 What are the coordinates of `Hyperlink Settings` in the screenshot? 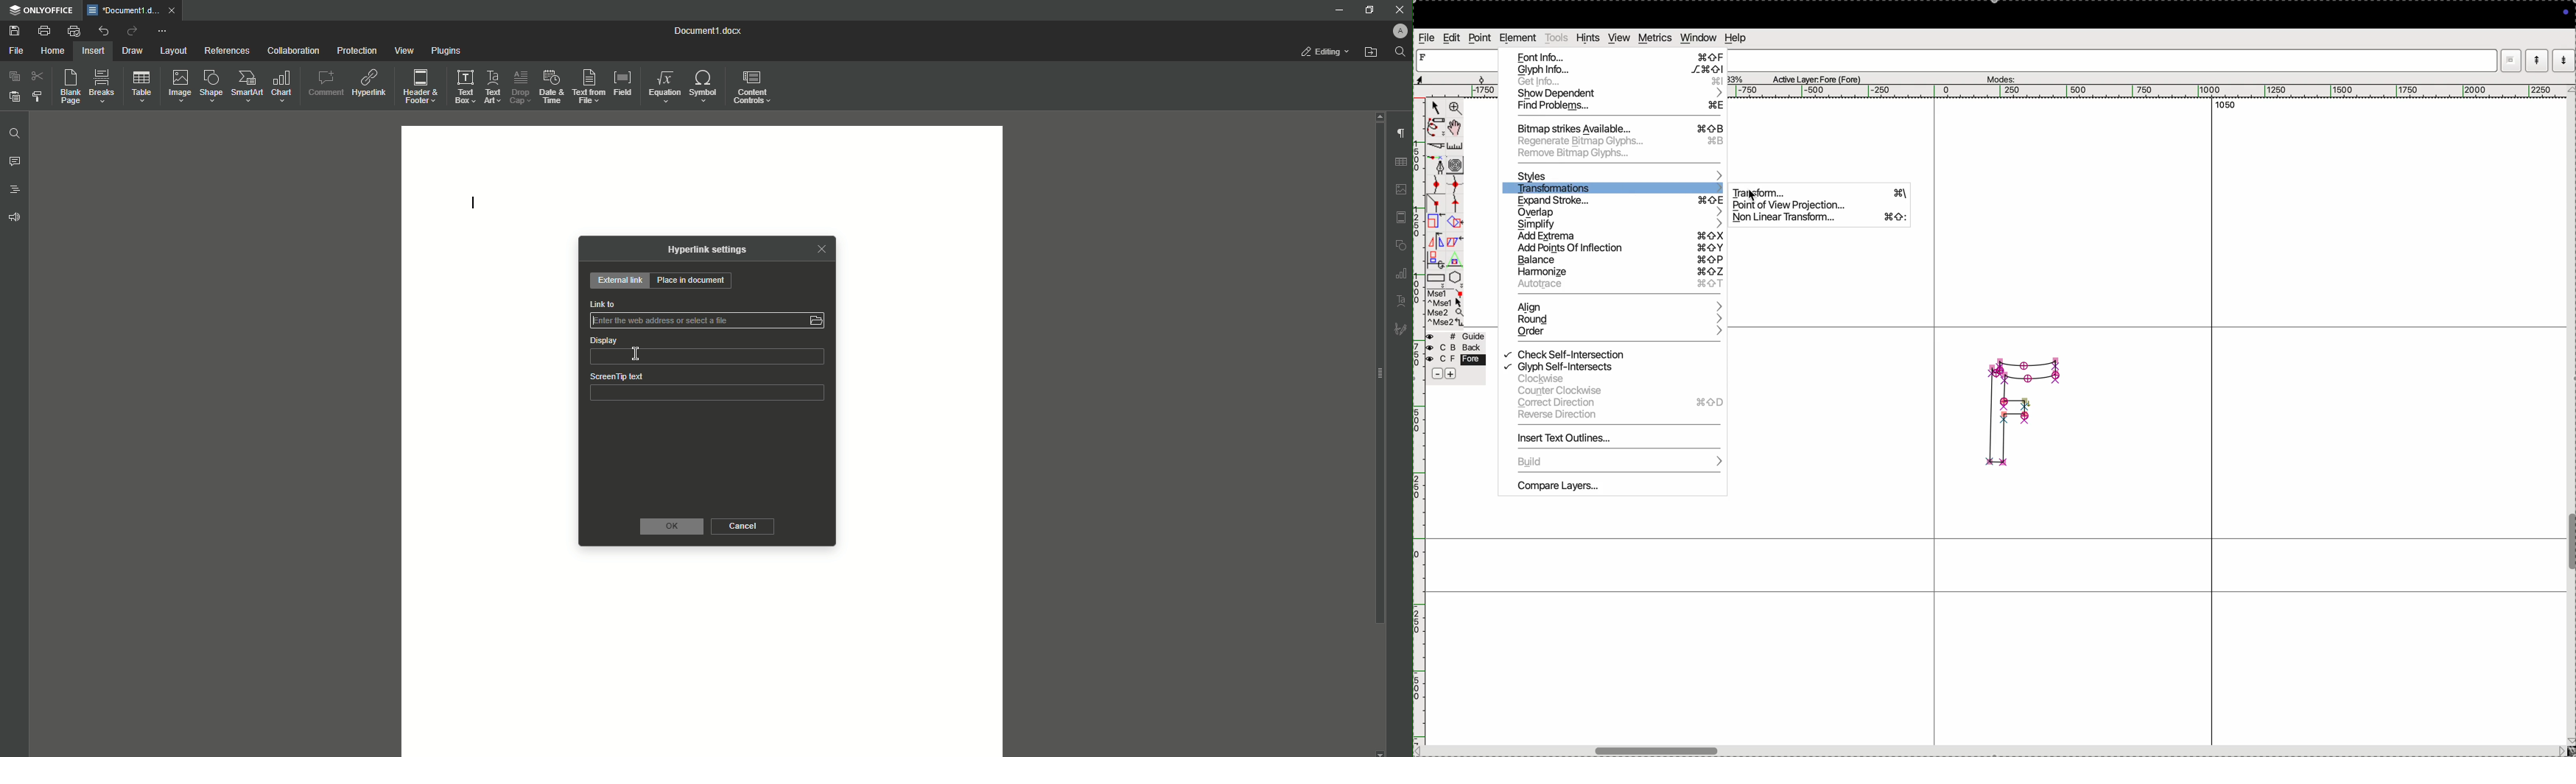 It's located at (703, 253).